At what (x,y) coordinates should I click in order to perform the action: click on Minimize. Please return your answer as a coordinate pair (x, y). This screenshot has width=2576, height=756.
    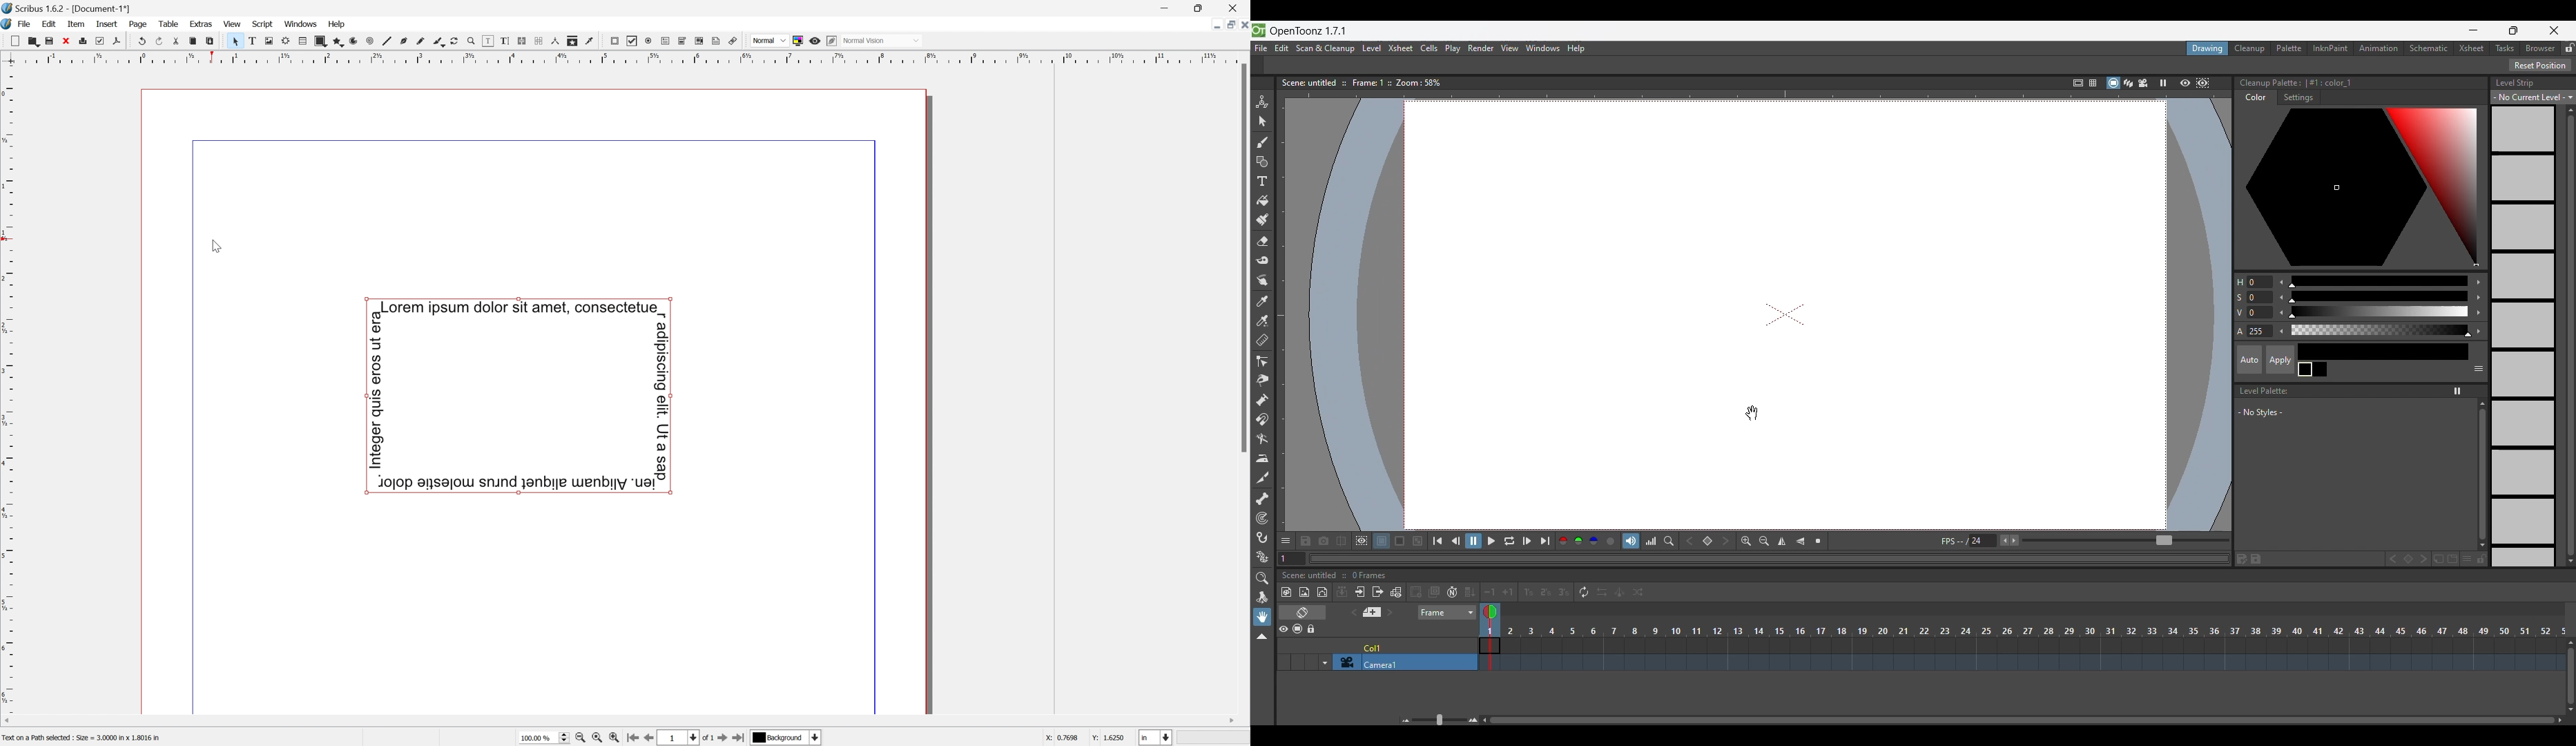
    Looking at the image, I should click on (1162, 7).